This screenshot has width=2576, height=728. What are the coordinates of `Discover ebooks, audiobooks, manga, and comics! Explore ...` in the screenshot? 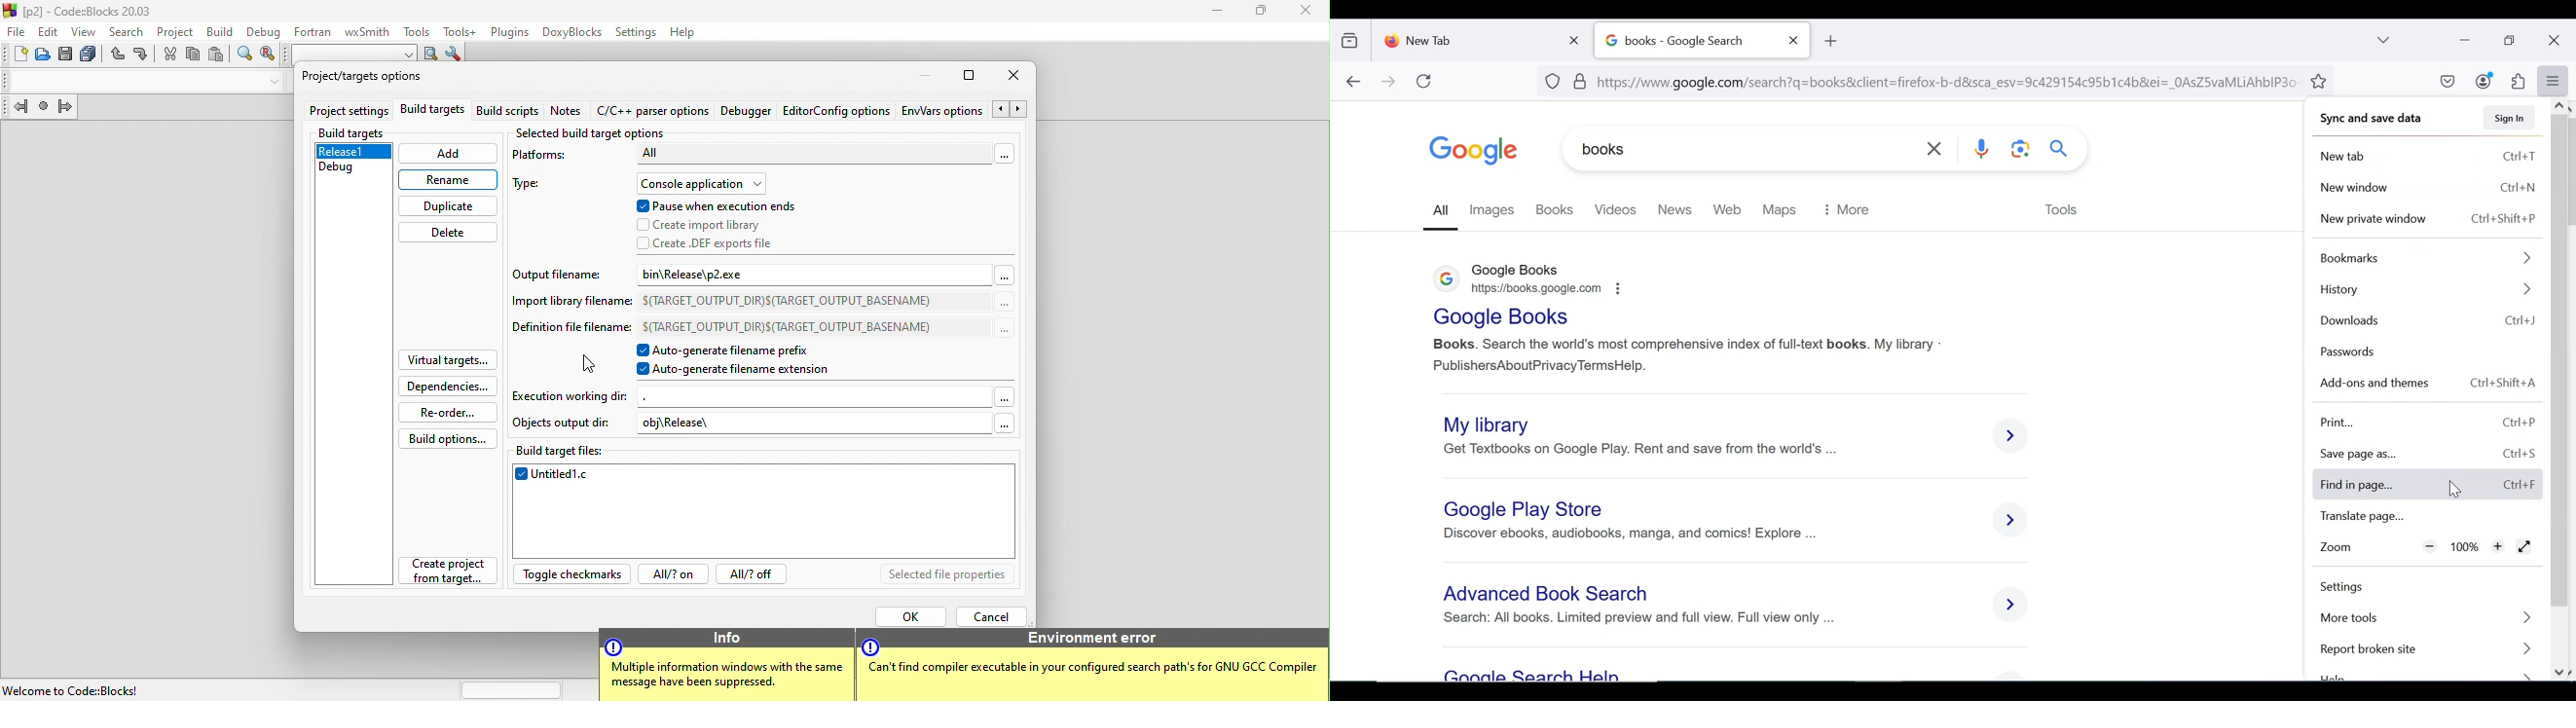 It's located at (1626, 534).